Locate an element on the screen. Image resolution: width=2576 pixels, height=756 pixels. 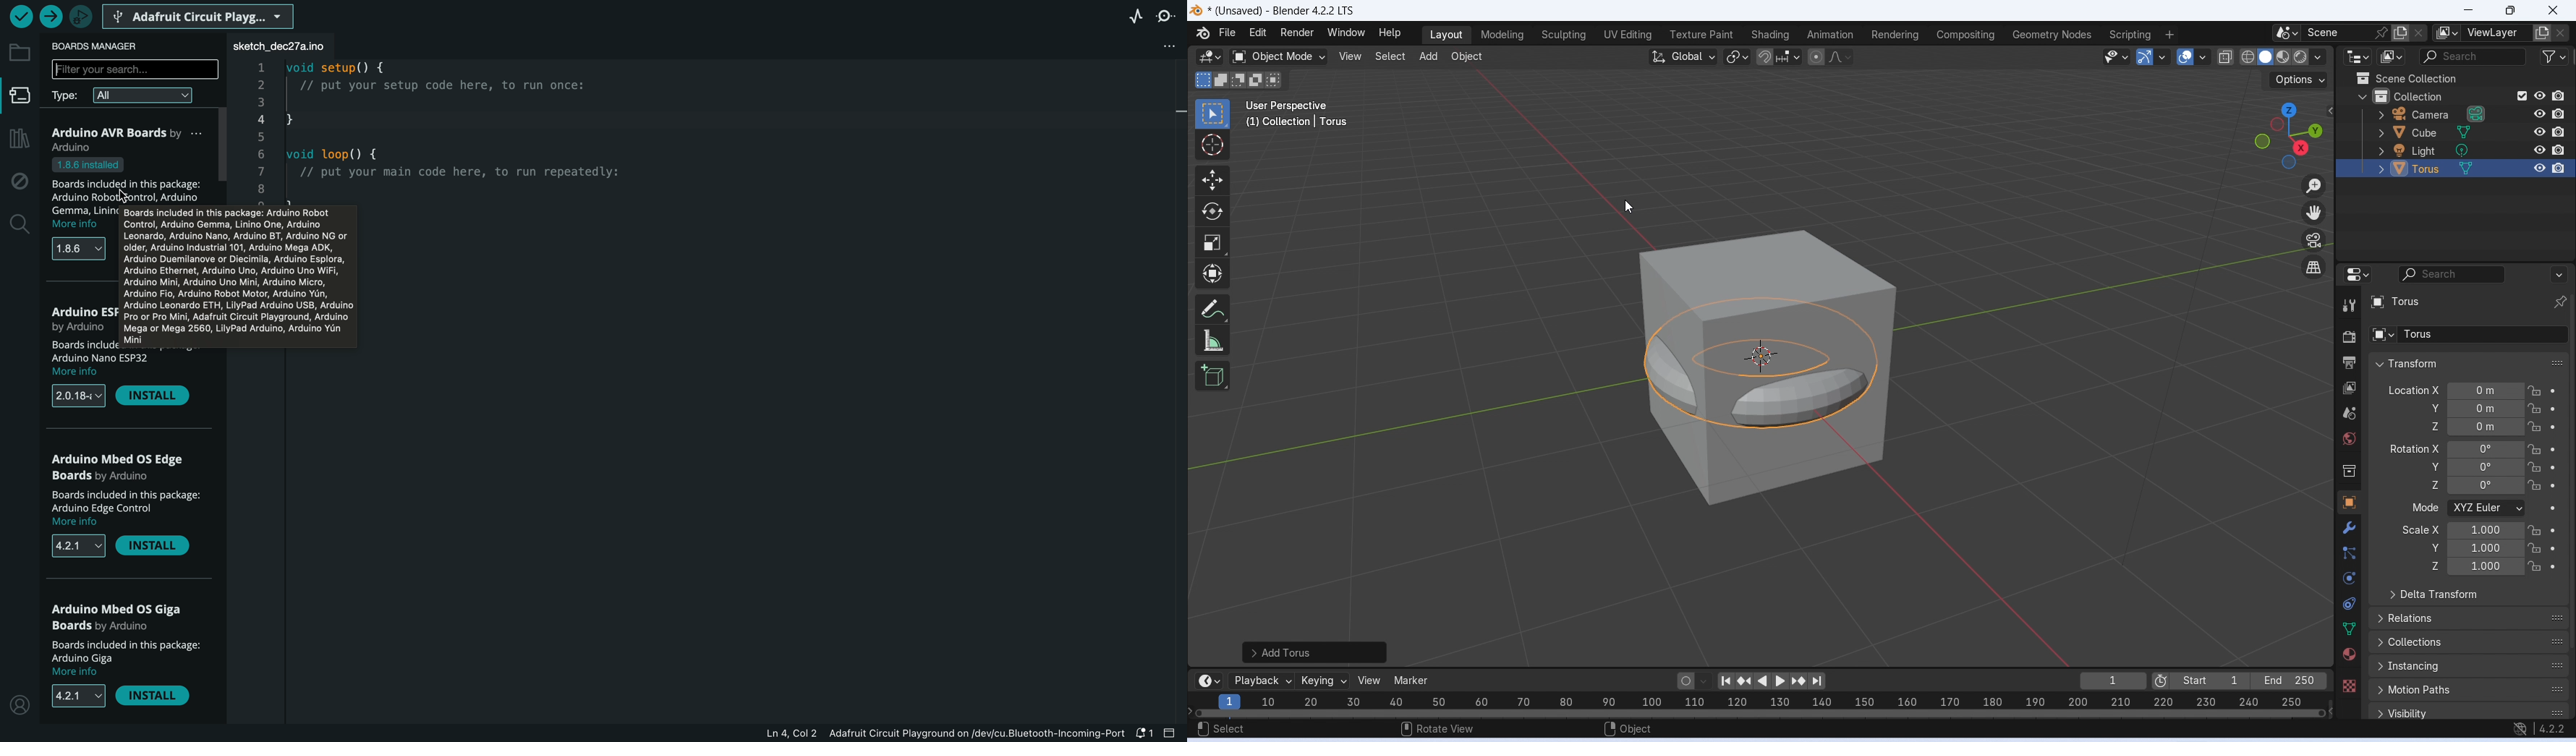
torus layer is located at coordinates (2468, 169).